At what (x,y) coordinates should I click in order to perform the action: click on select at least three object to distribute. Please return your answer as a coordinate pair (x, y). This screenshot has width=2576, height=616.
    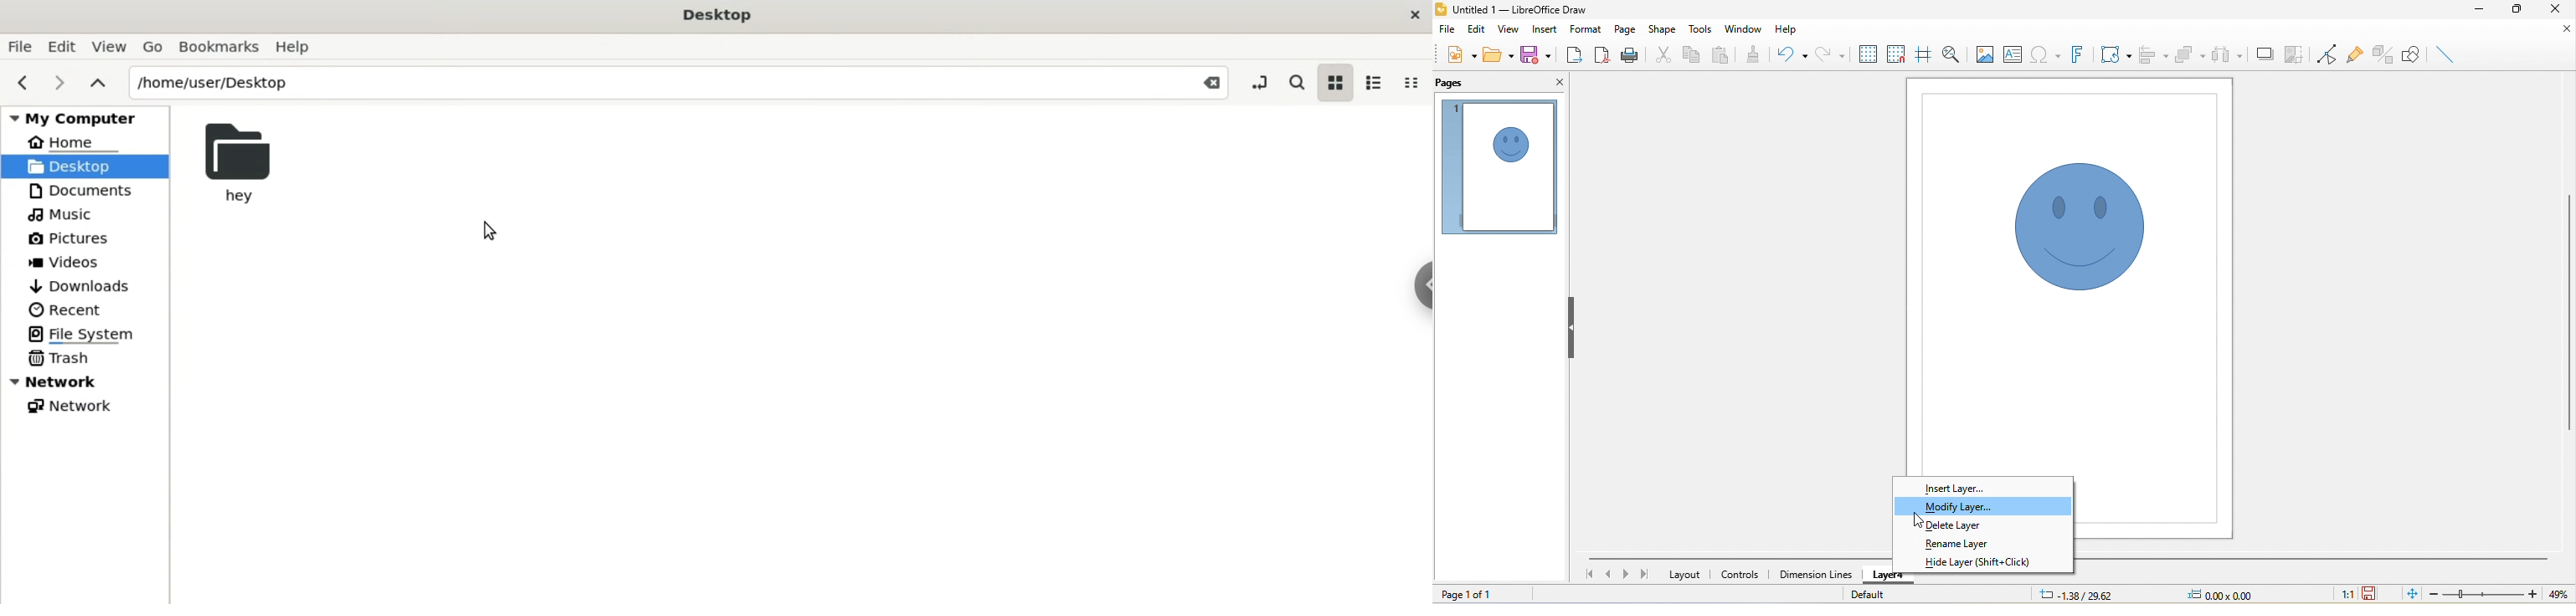
    Looking at the image, I should click on (2227, 56).